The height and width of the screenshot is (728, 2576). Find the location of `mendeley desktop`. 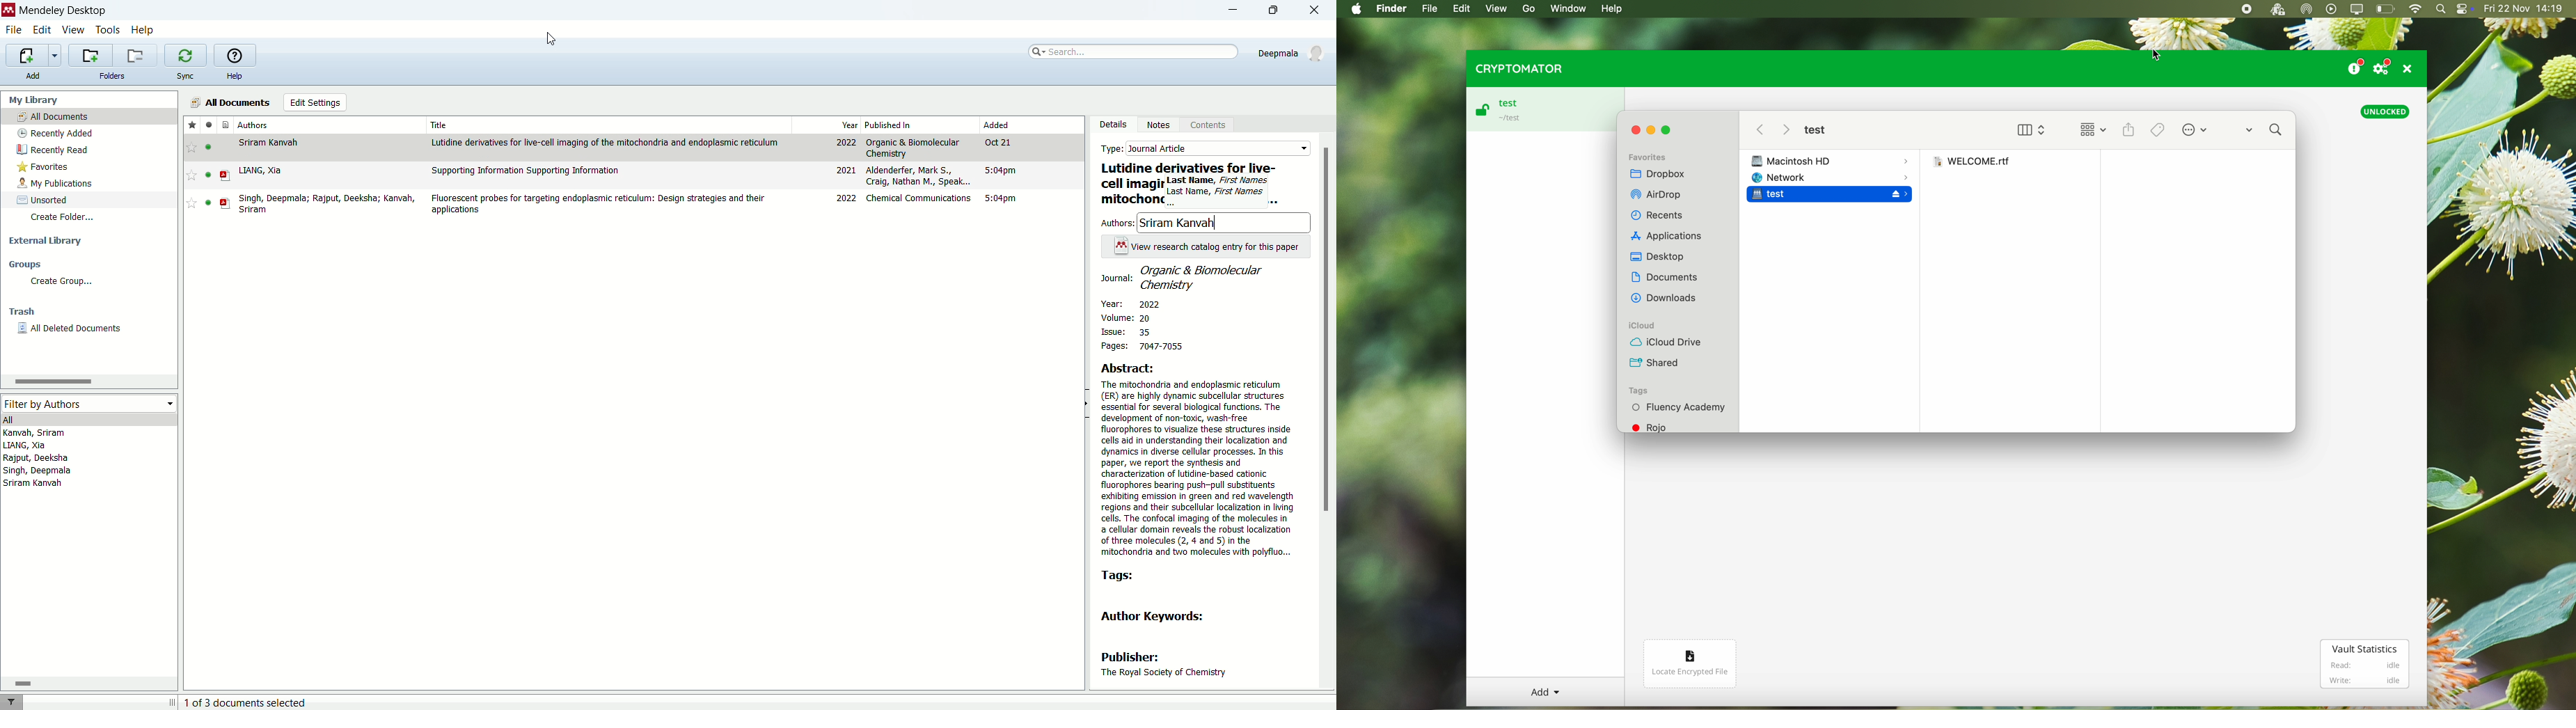

mendeley desktop is located at coordinates (61, 10).